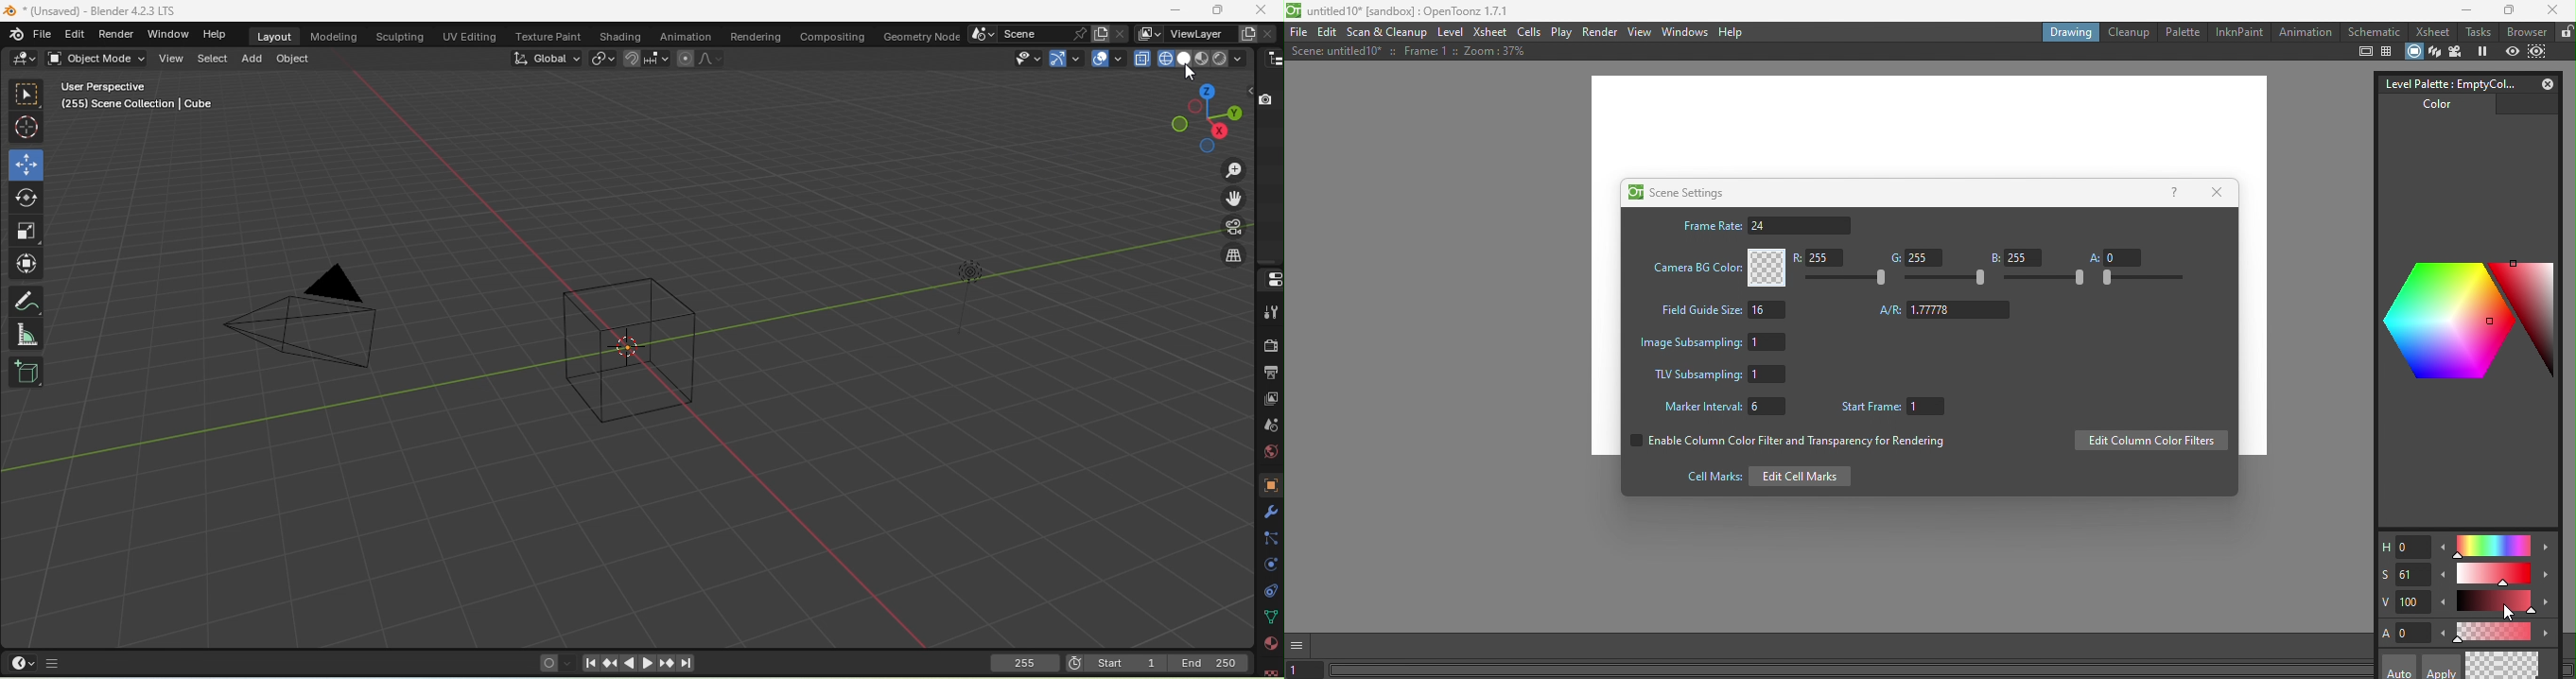 This screenshot has height=700, width=2576. Describe the element at coordinates (333, 36) in the screenshot. I see `Modeling` at that location.